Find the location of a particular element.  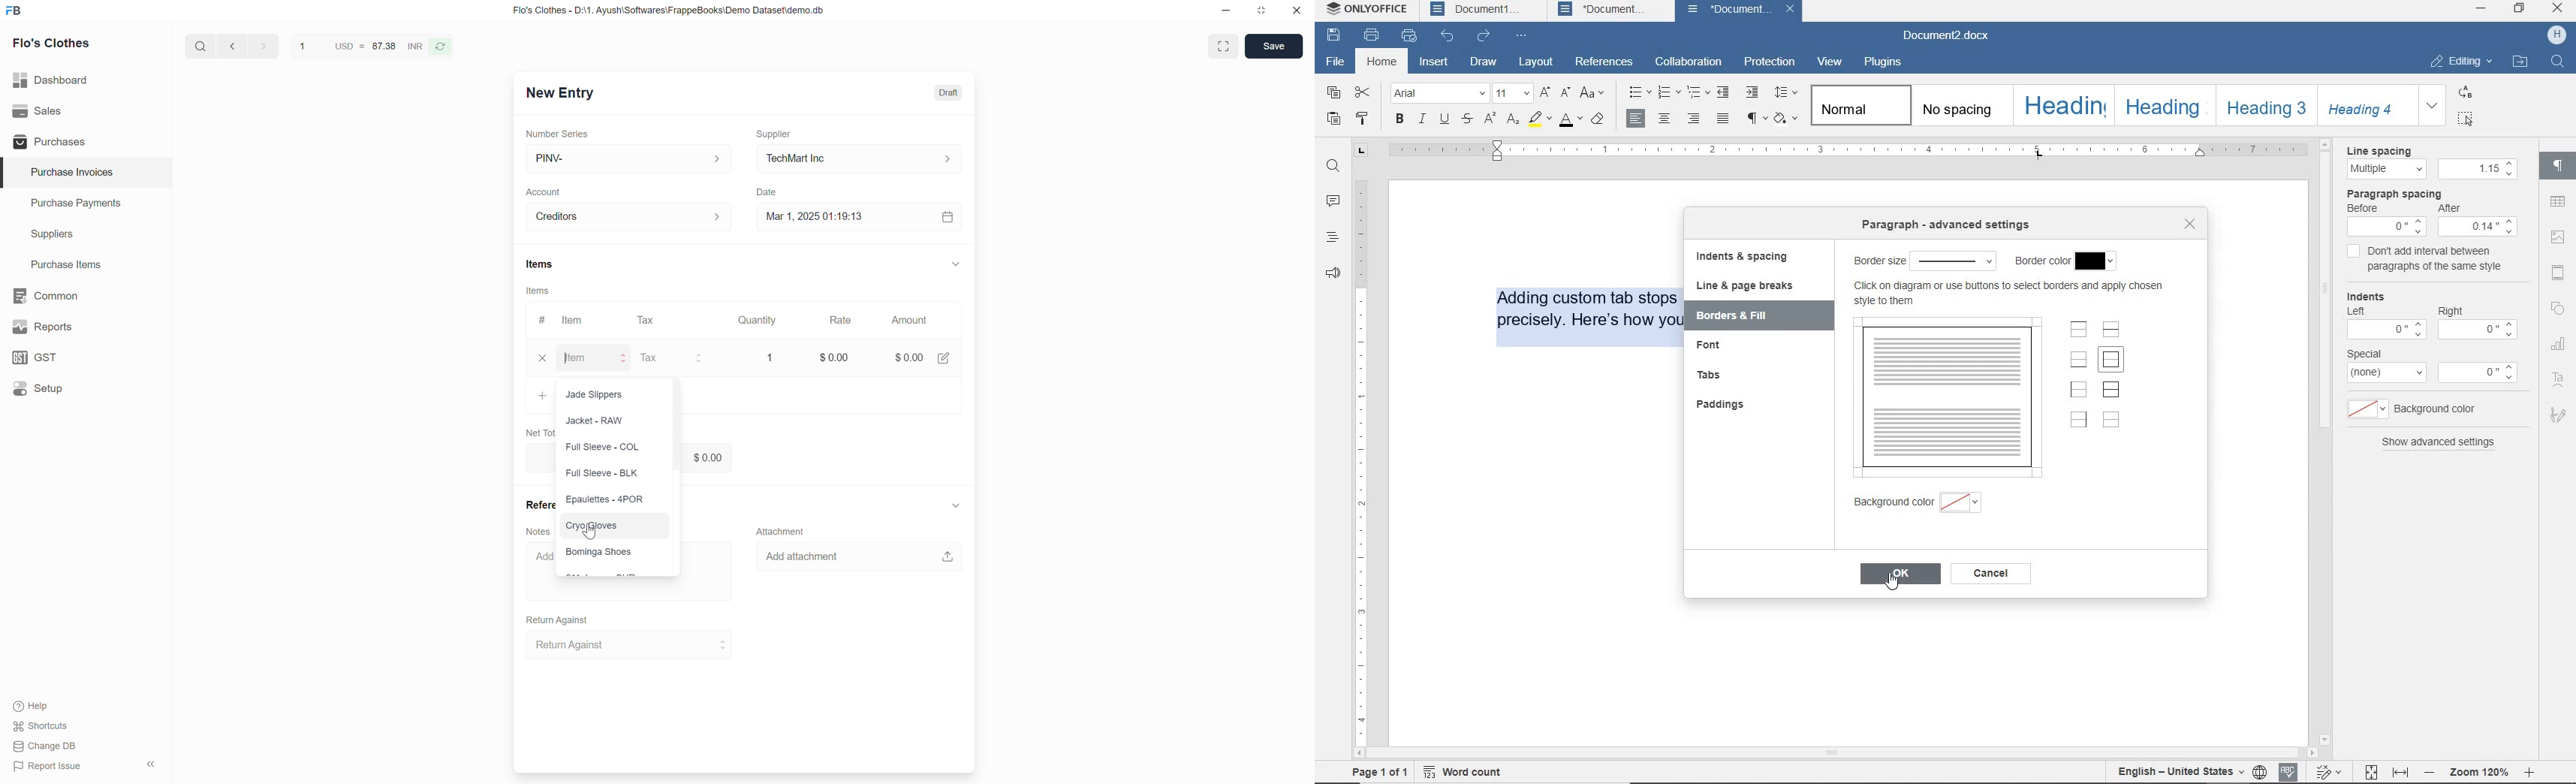

Line spacing is located at coordinates (2381, 149).